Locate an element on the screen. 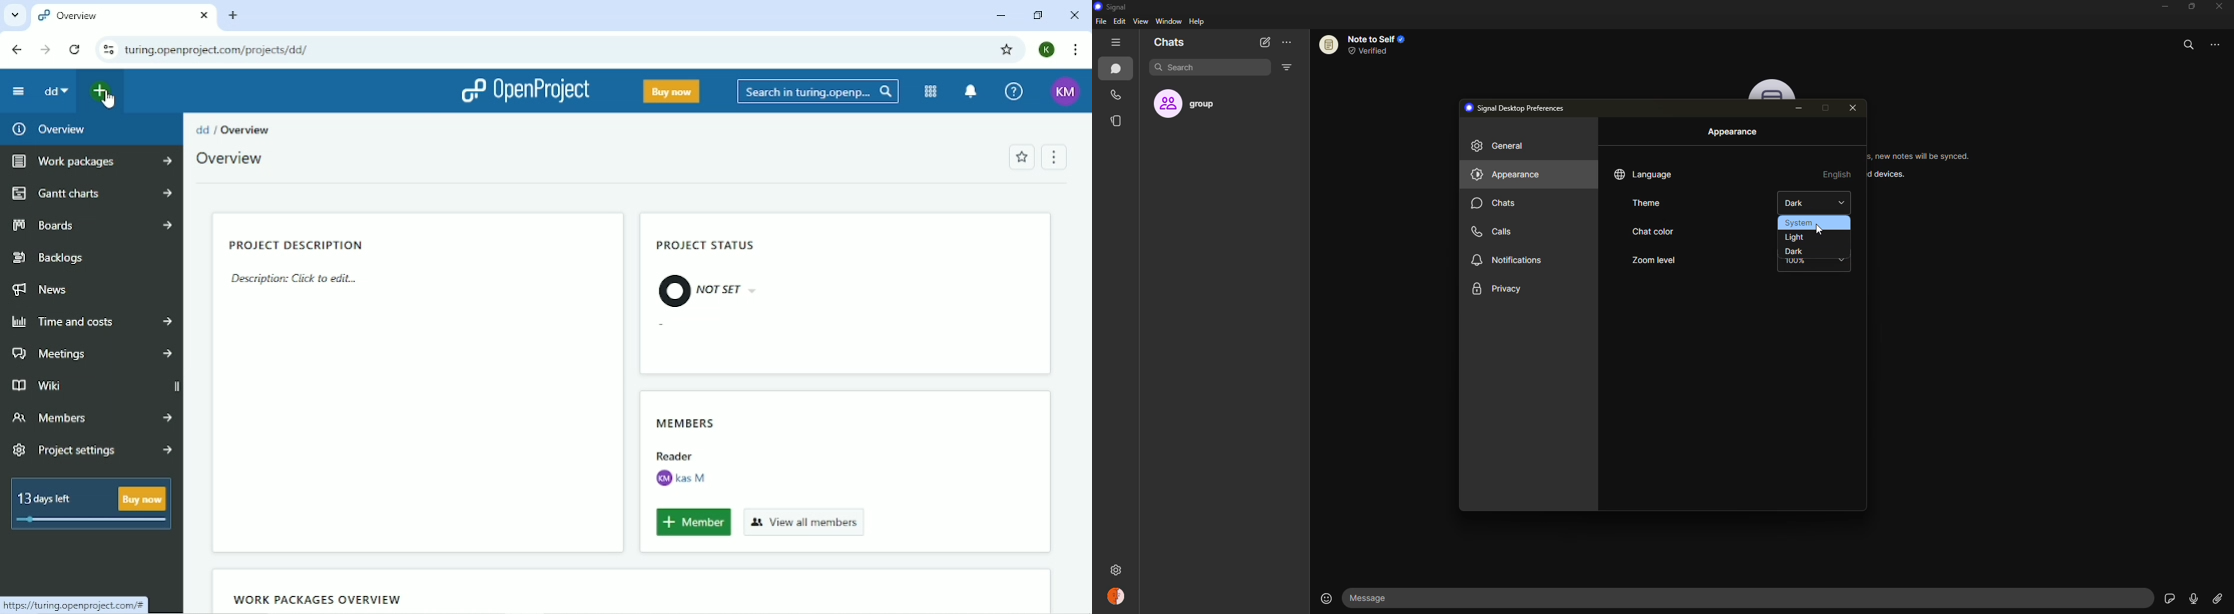 This screenshot has height=616, width=2240. group is located at coordinates (1197, 104).